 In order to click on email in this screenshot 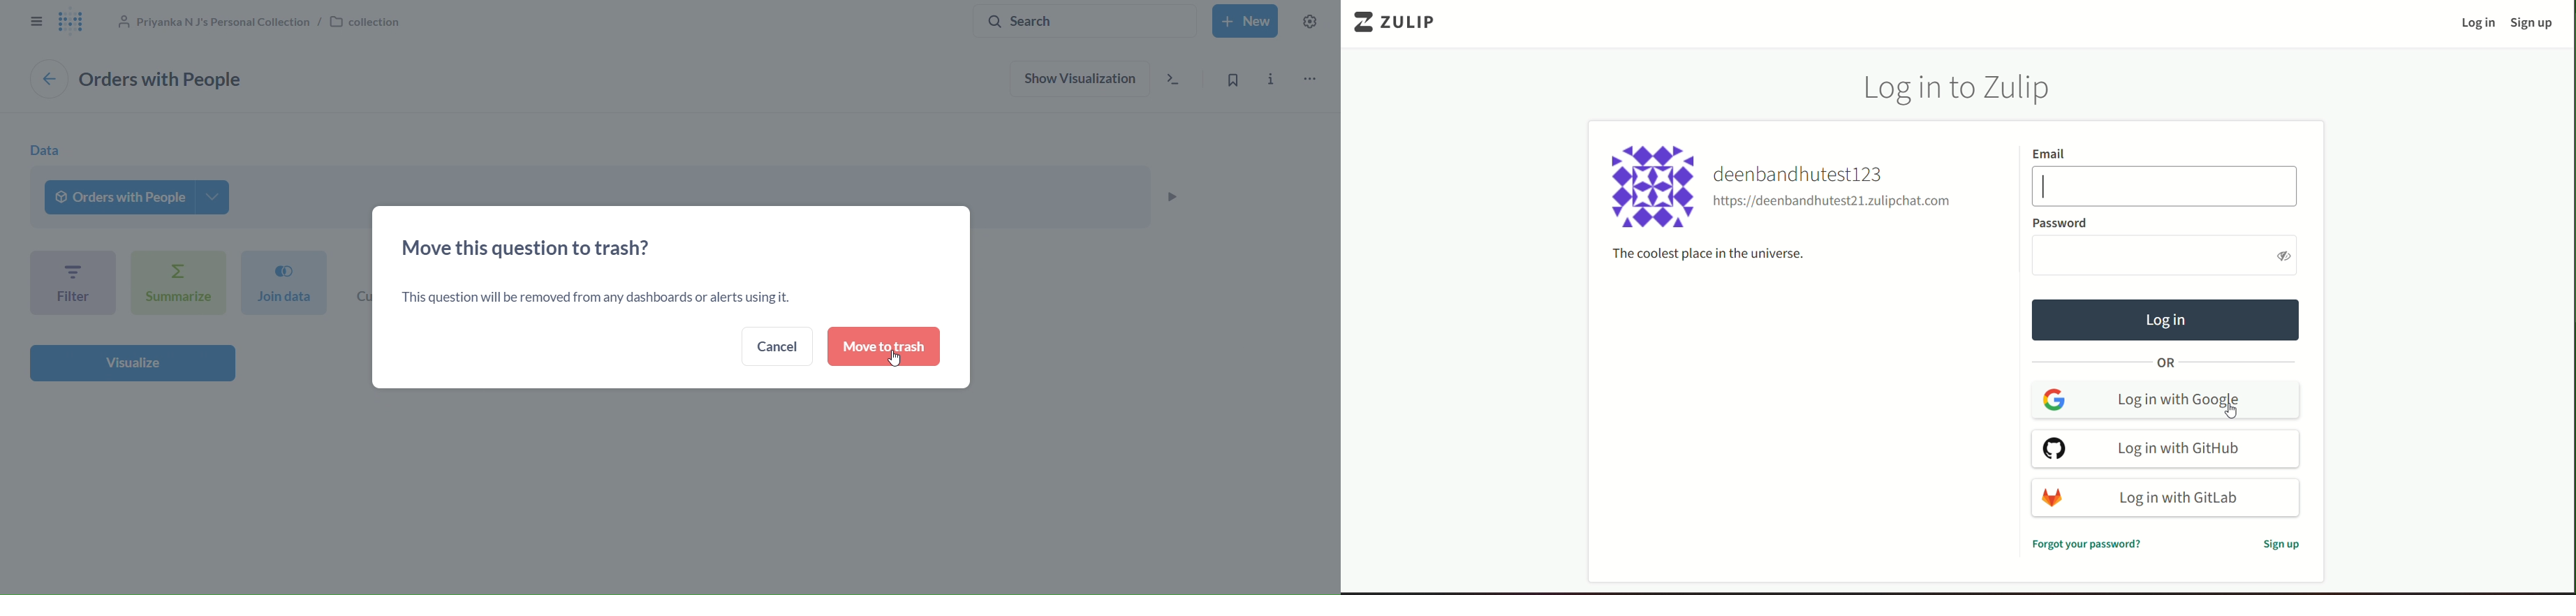, I will do `click(2050, 152)`.